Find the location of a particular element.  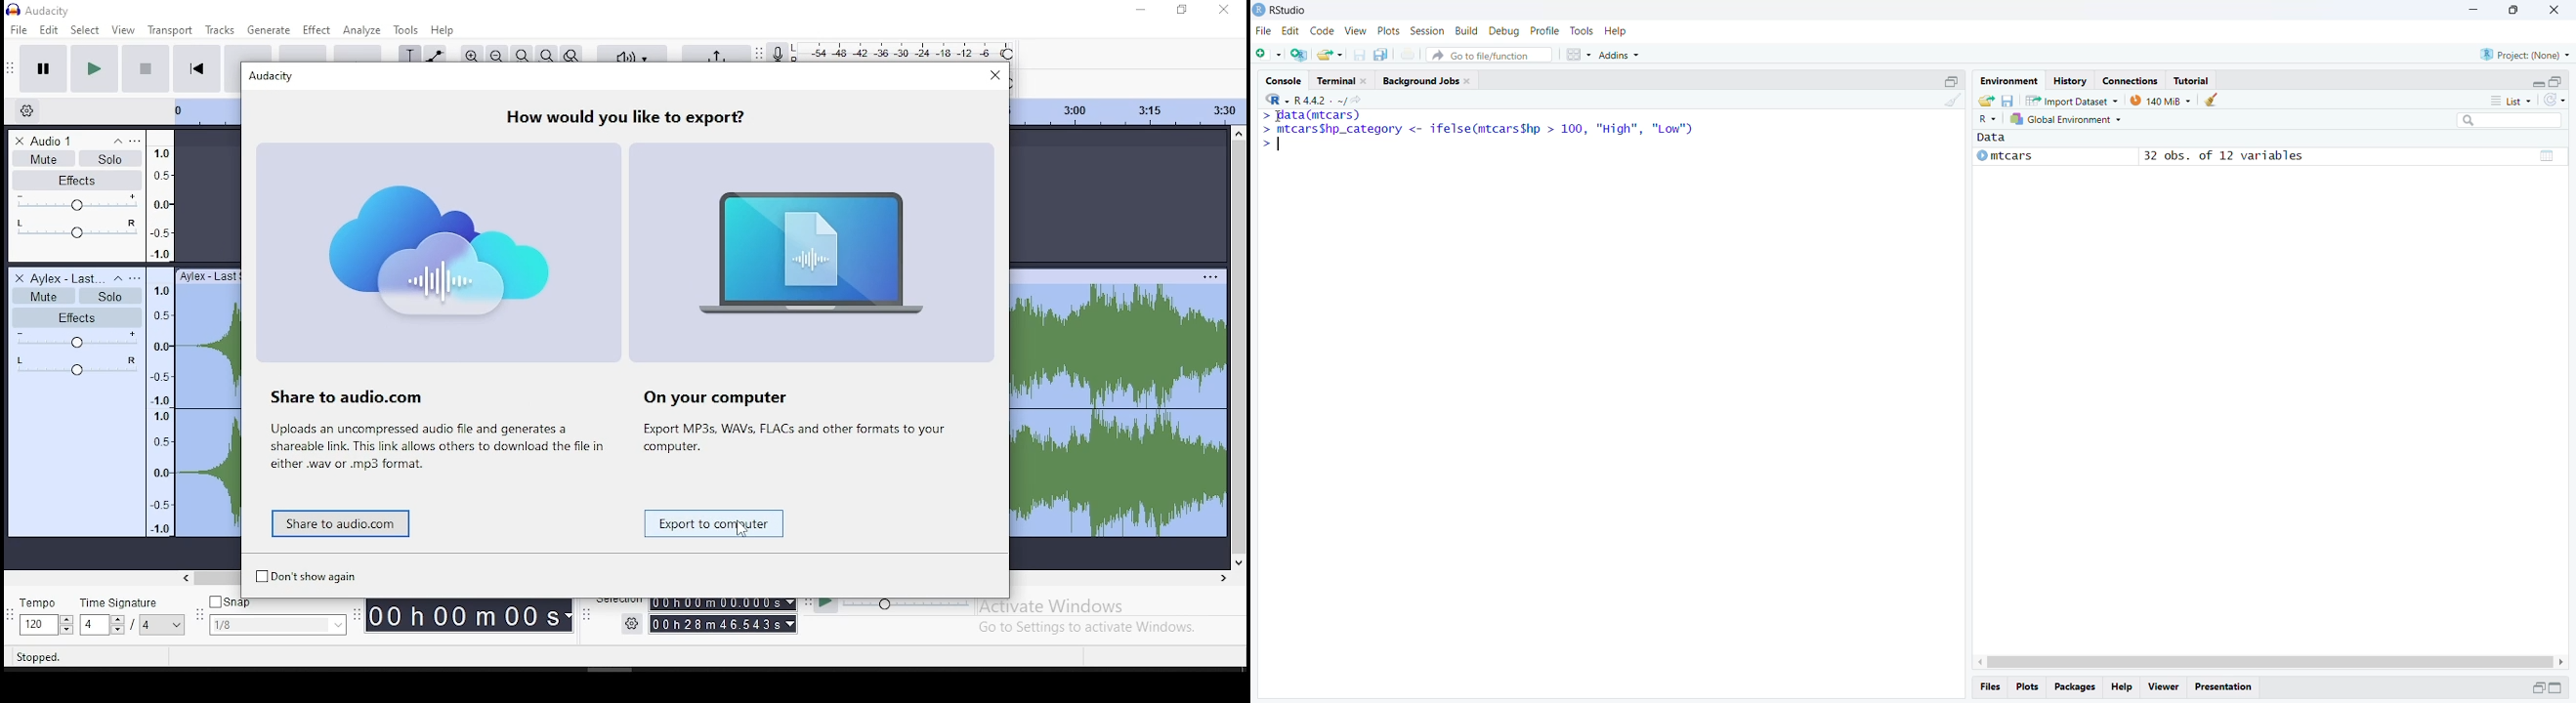

snap is located at coordinates (278, 616).